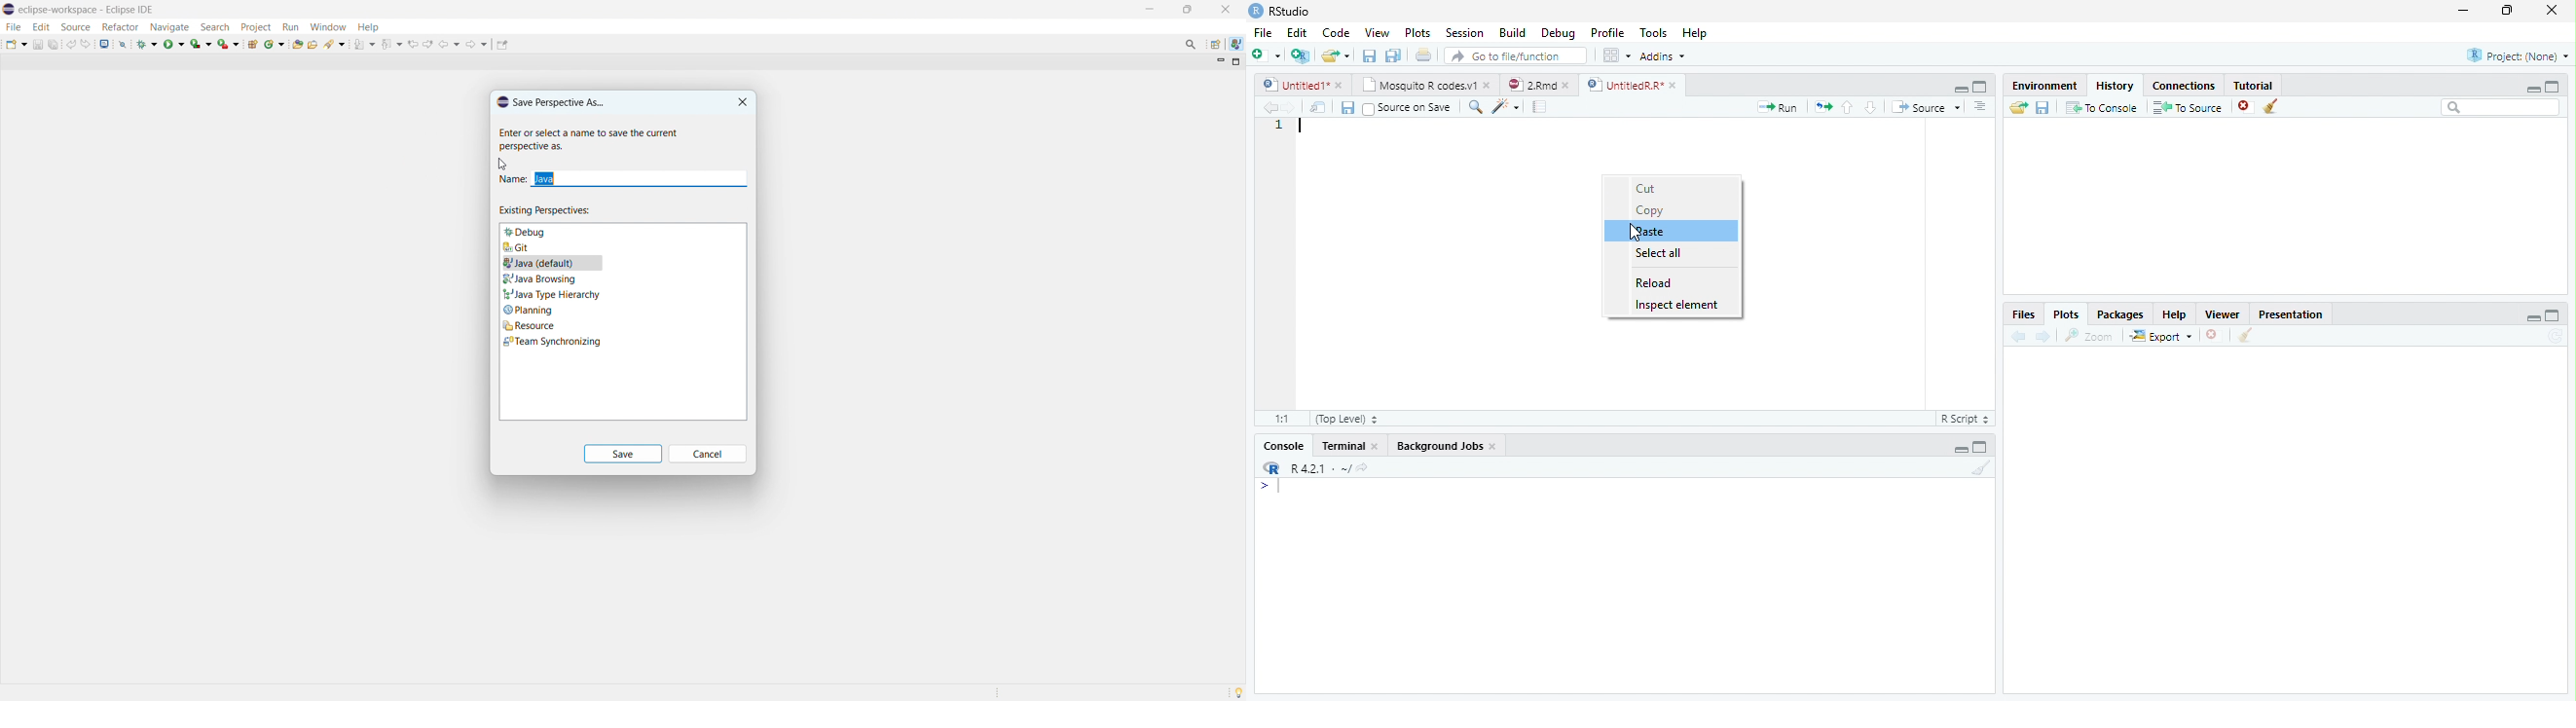  What do you see at coordinates (1505, 108) in the screenshot?
I see `code tool` at bounding box center [1505, 108].